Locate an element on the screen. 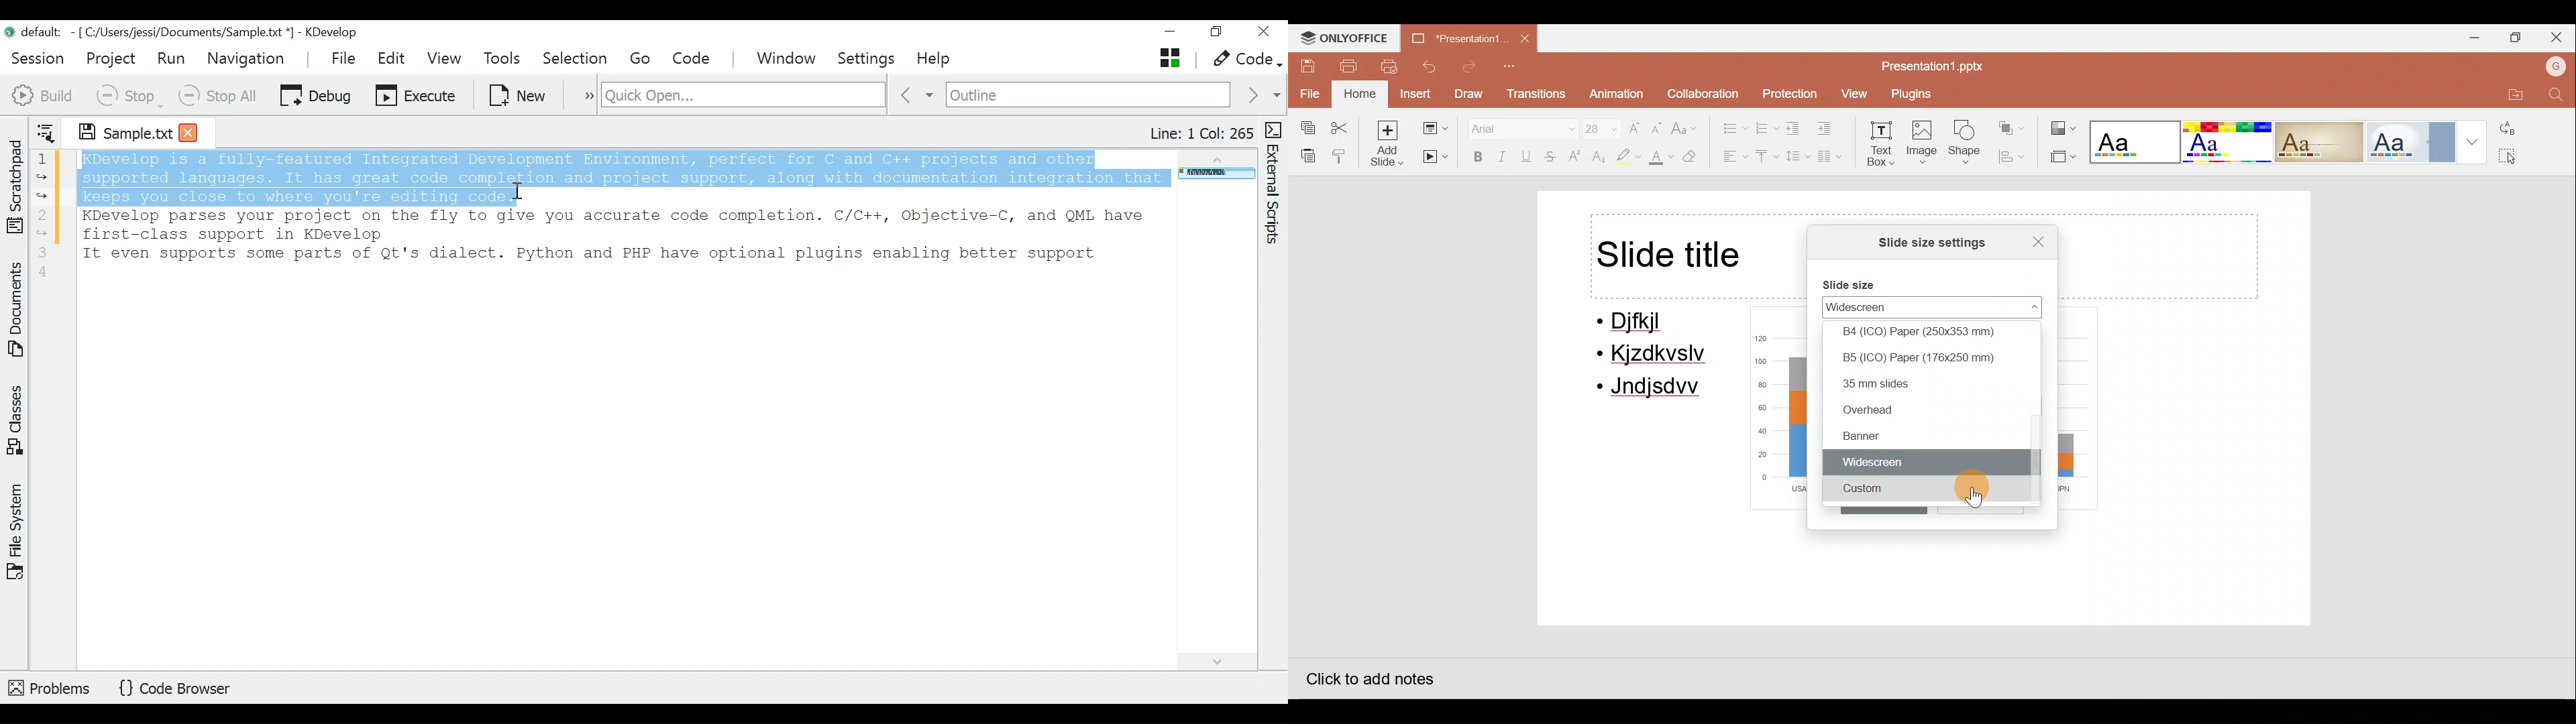  Increase indent is located at coordinates (1833, 129).